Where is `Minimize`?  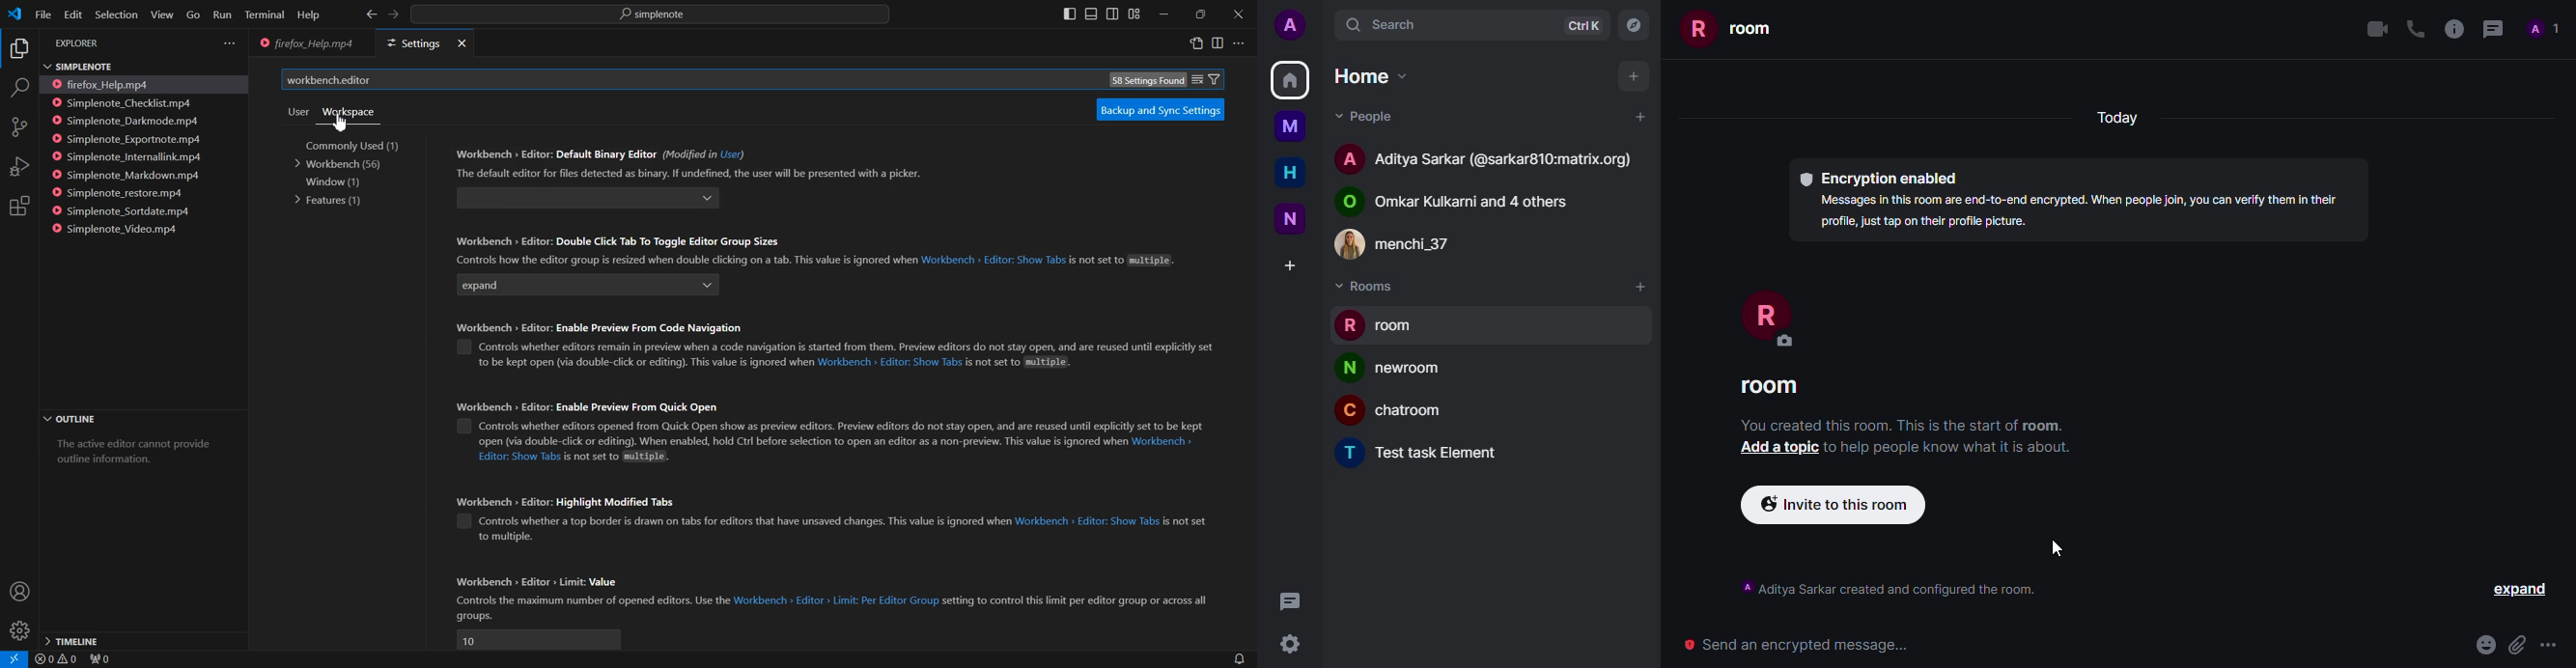 Minimize is located at coordinates (1163, 15).